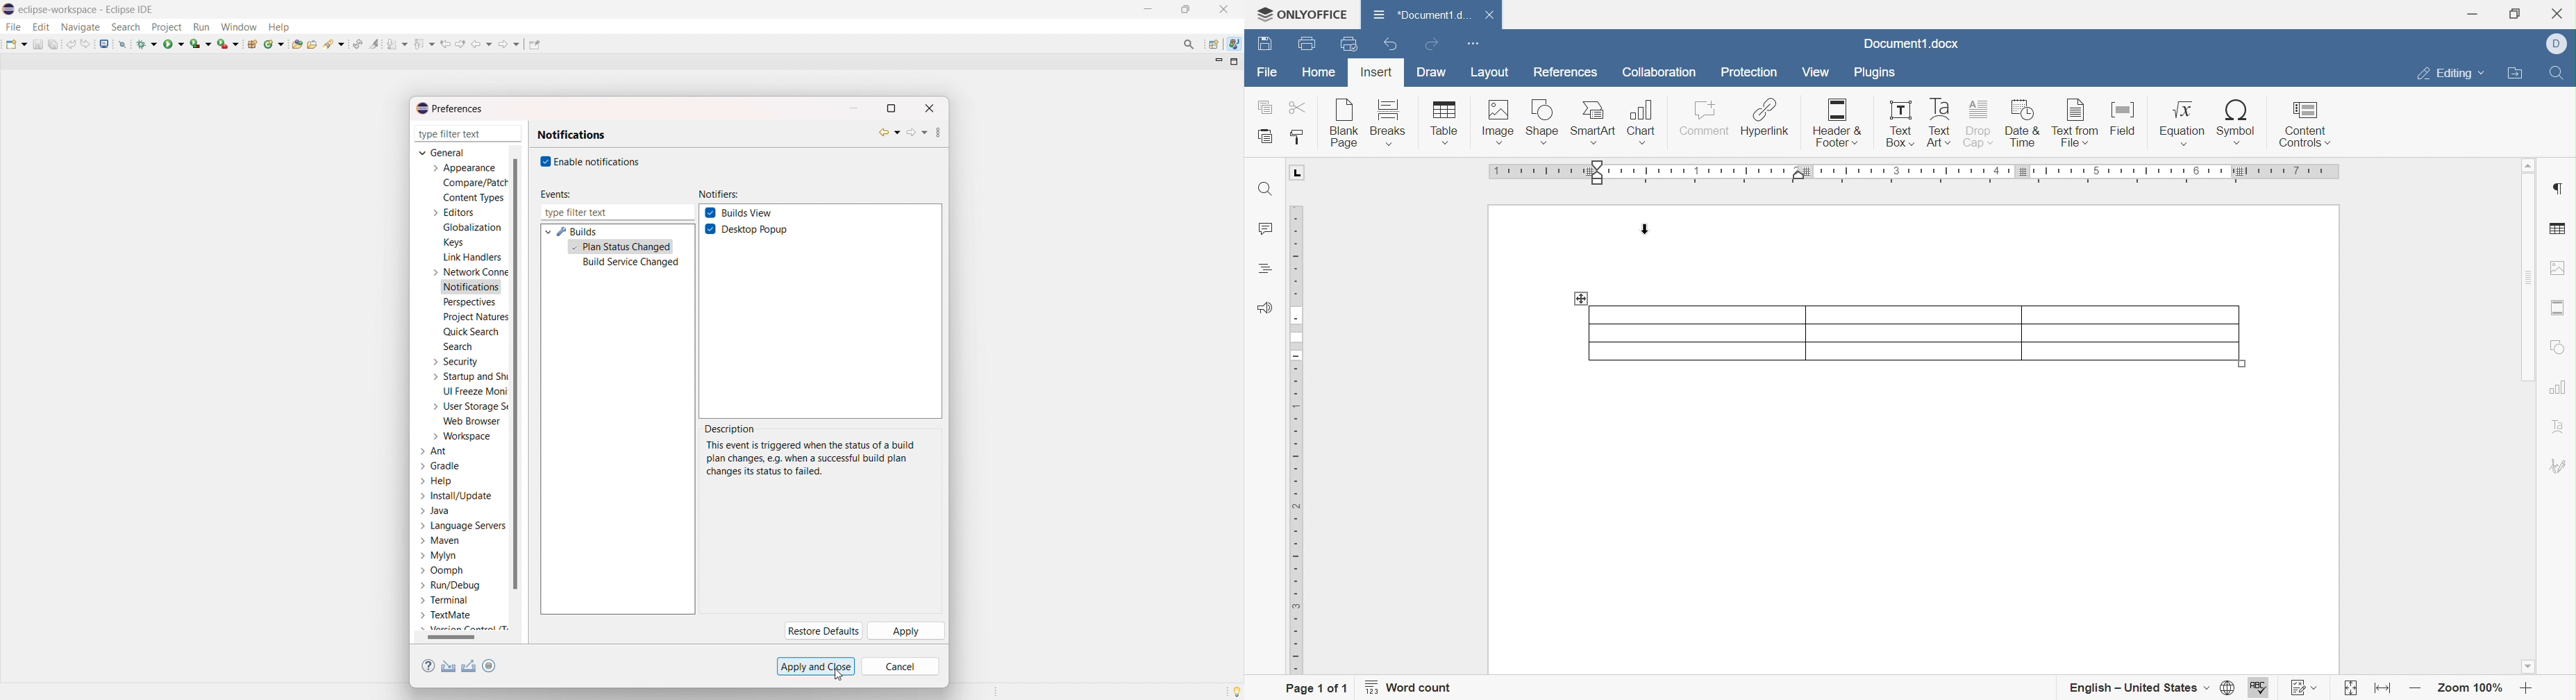 Image resolution: width=2576 pixels, height=700 pixels. Describe the element at coordinates (2238, 121) in the screenshot. I see `Symbol` at that location.